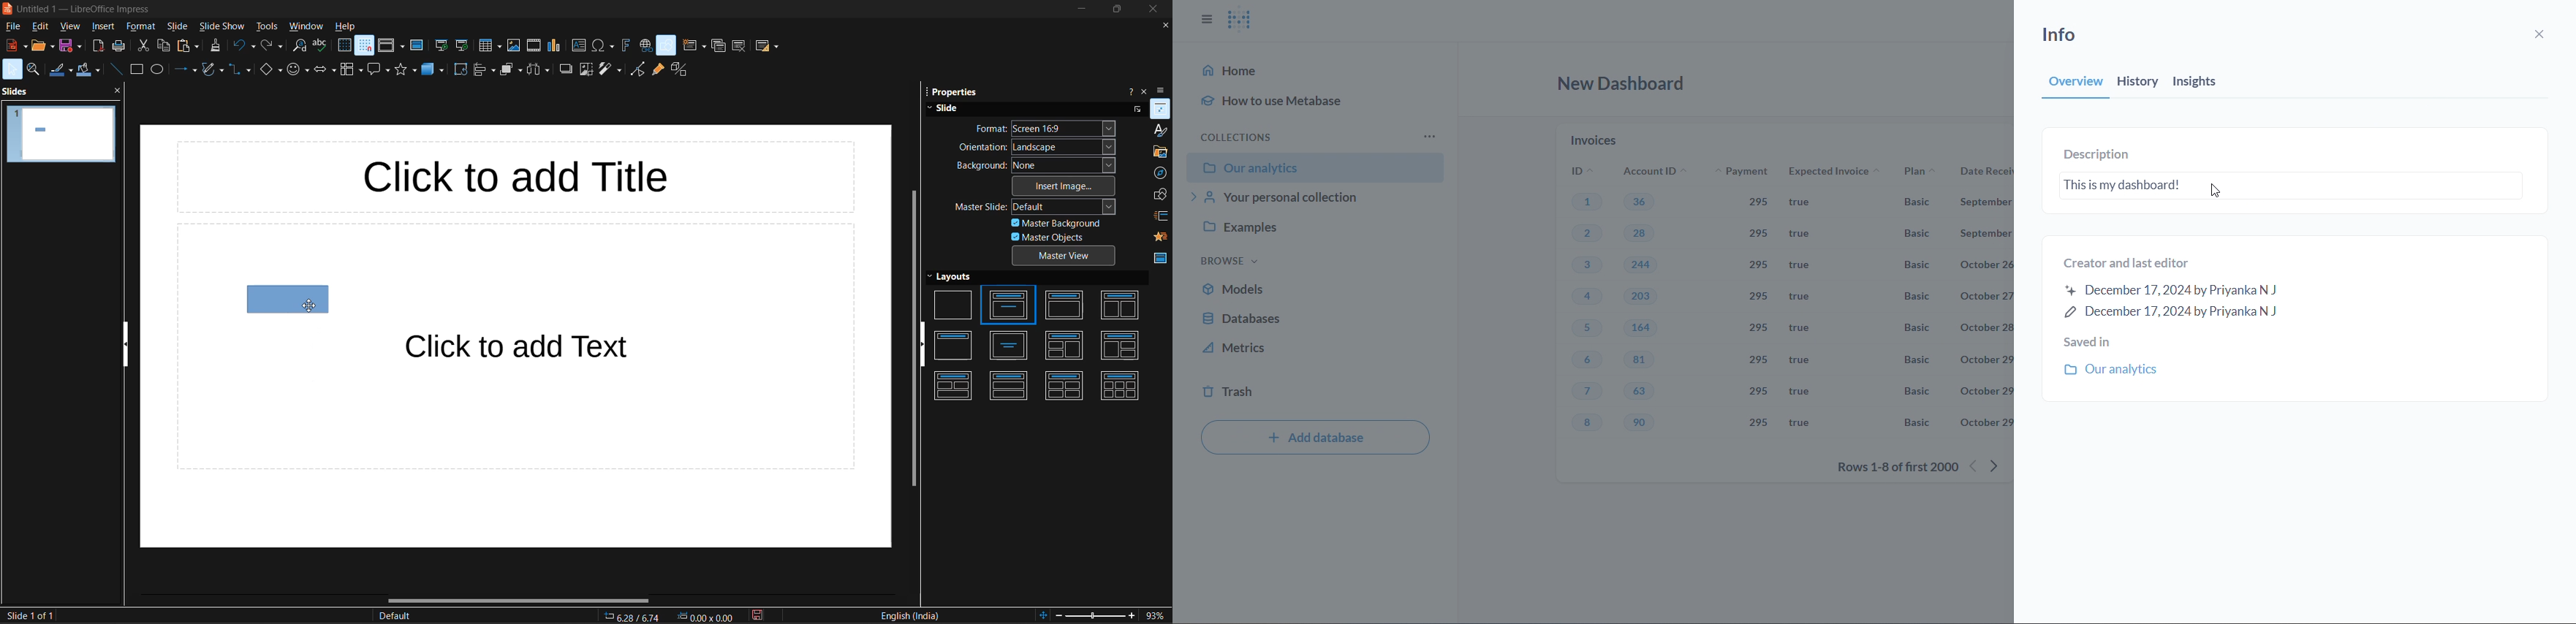  Describe the element at coordinates (1761, 235) in the screenshot. I see `295` at that location.